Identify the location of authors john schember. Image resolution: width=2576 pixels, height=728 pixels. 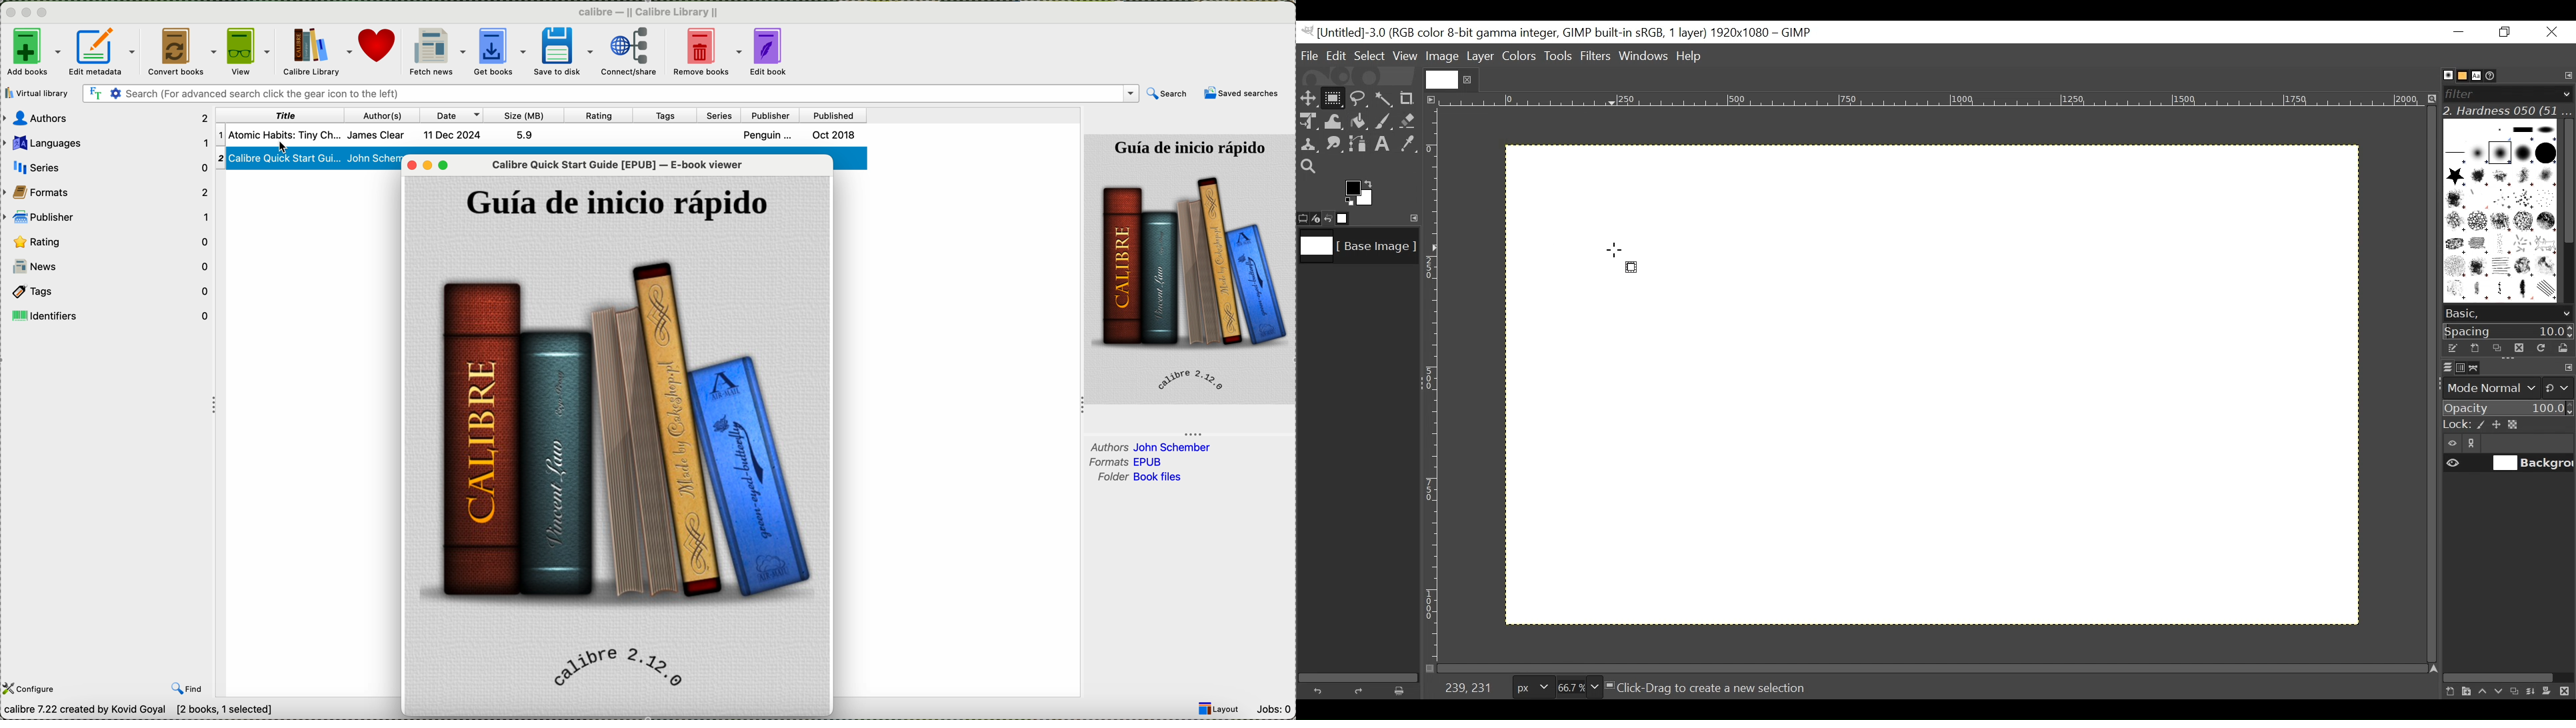
(1150, 447).